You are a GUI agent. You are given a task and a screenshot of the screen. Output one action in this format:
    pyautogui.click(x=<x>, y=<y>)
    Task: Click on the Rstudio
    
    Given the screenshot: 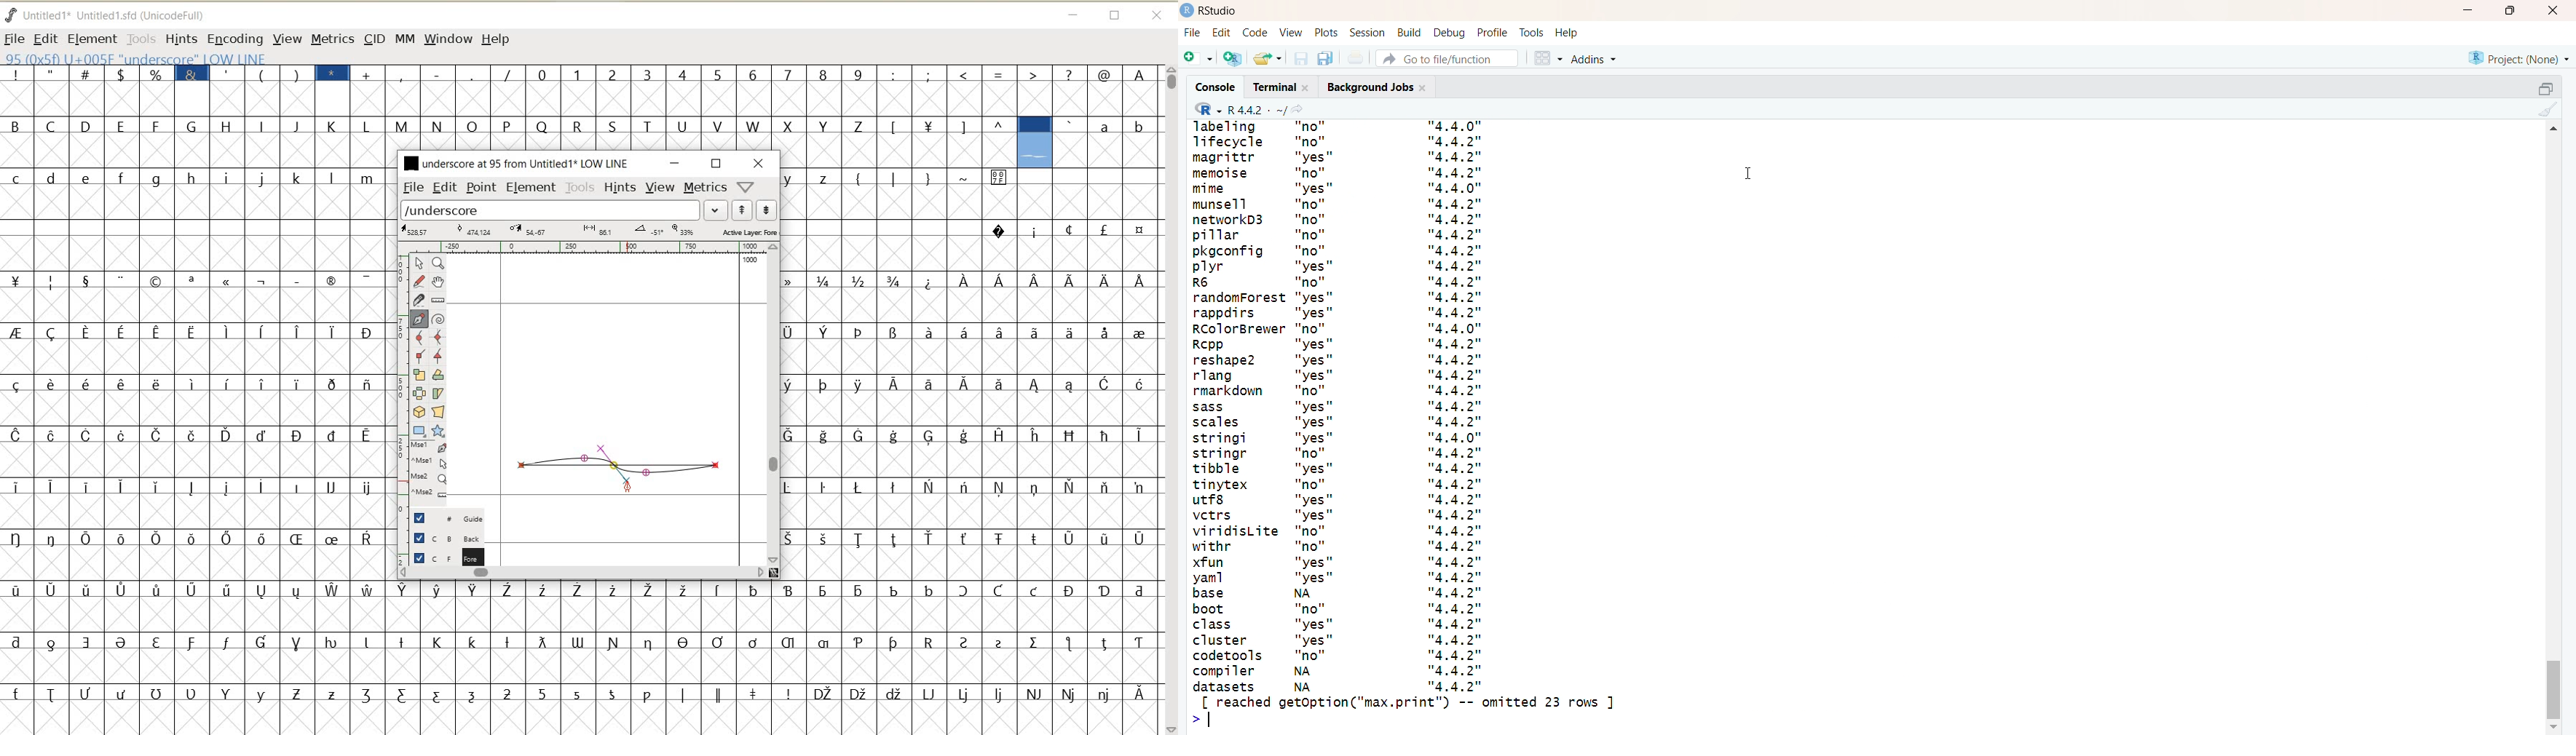 What is the action you would take?
    pyautogui.click(x=1210, y=9)
    